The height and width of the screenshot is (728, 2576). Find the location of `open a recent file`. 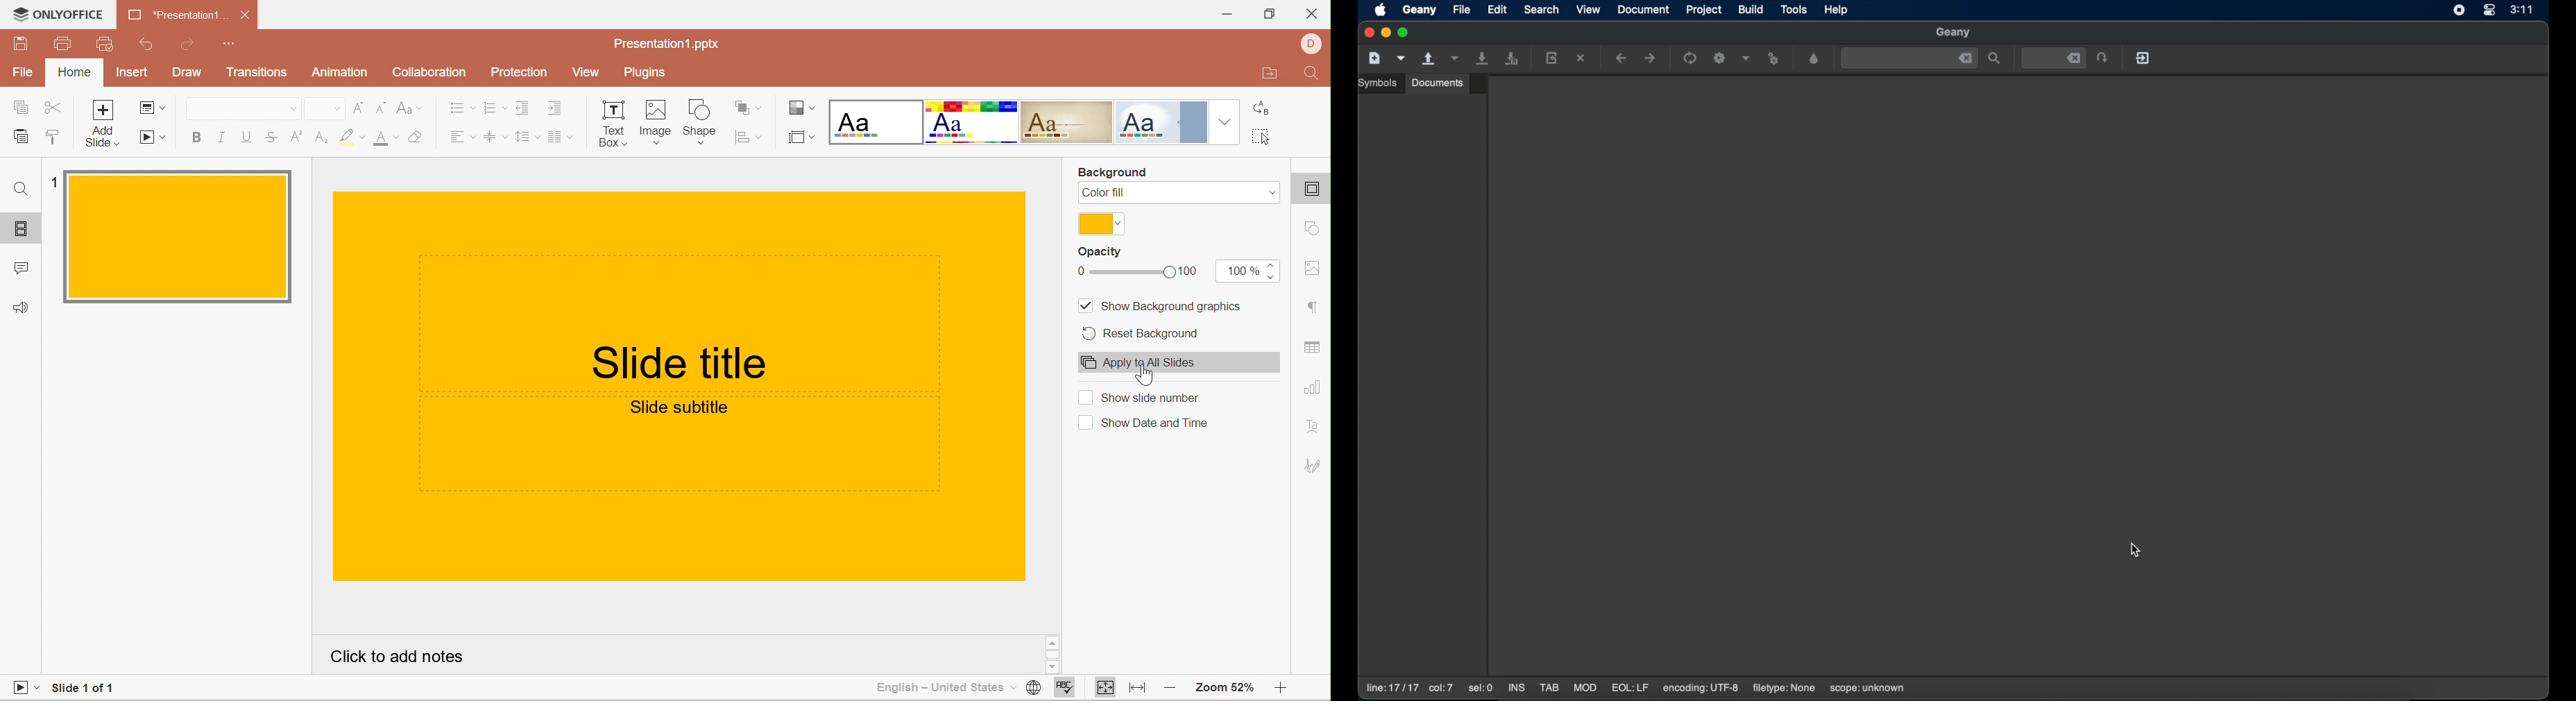

open a recent file is located at coordinates (1455, 58).